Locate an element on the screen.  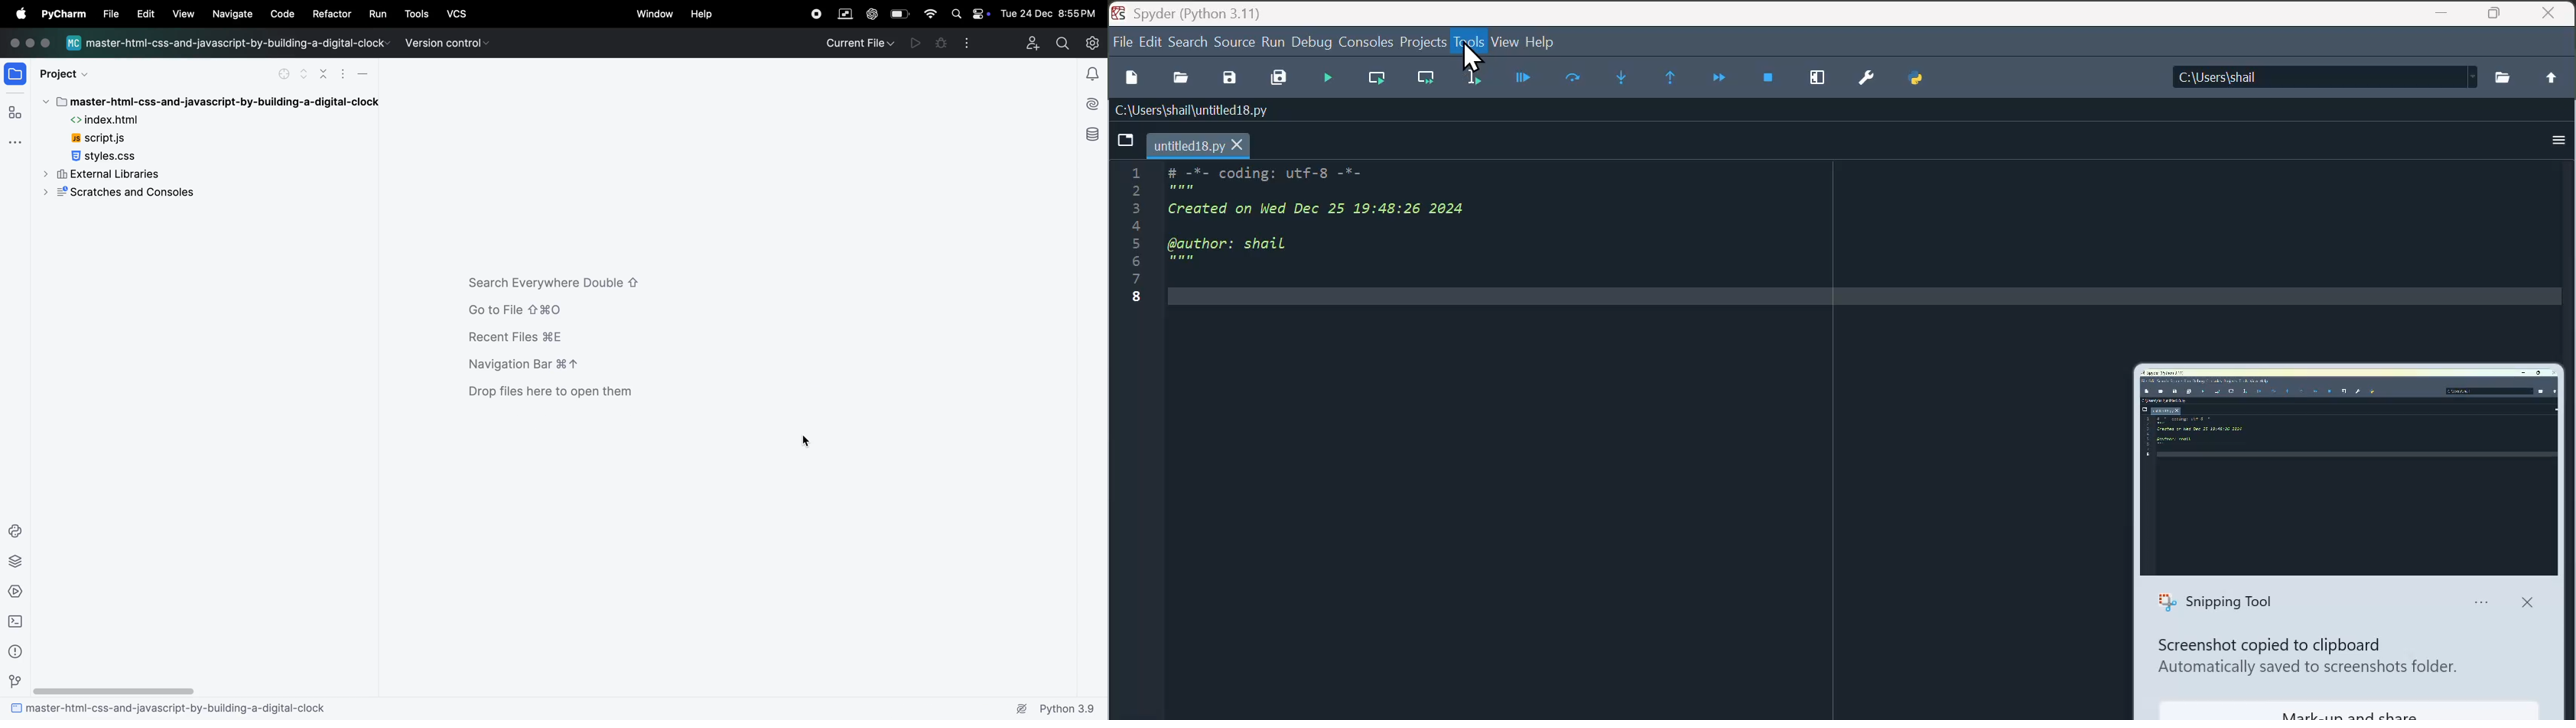
Debug is located at coordinates (1524, 83).